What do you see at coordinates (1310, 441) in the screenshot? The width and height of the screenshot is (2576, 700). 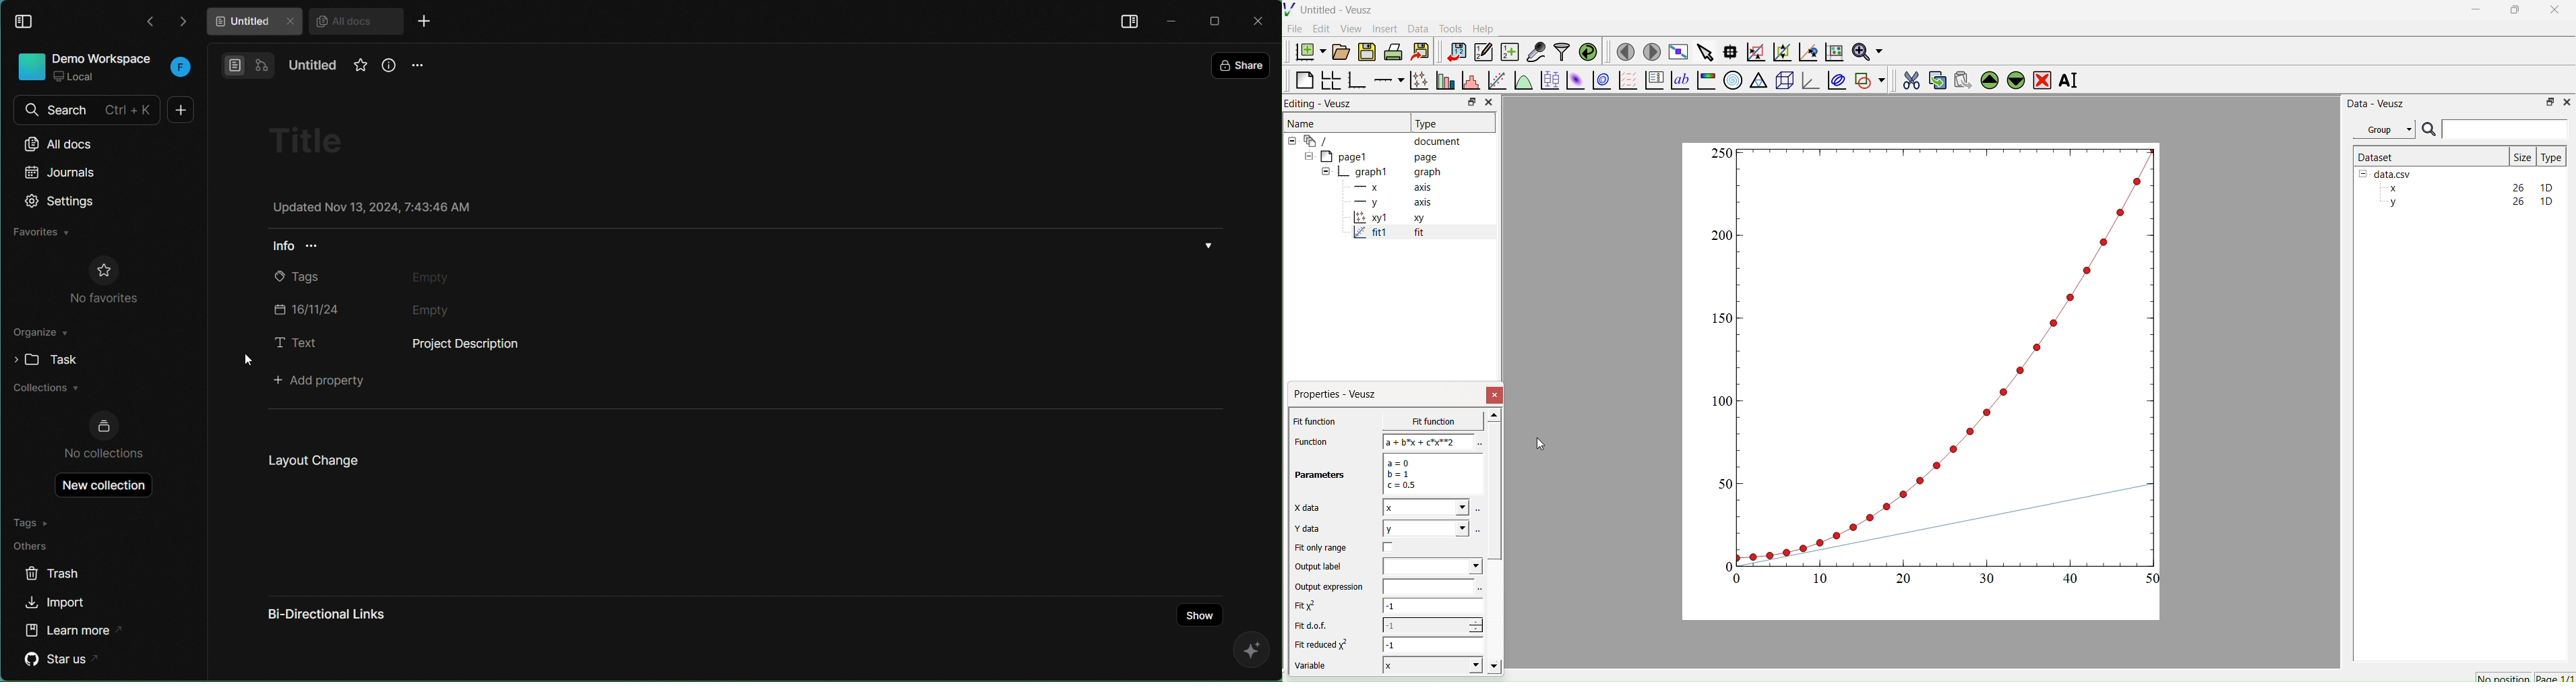 I see `Function` at bounding box center [1310, 441].